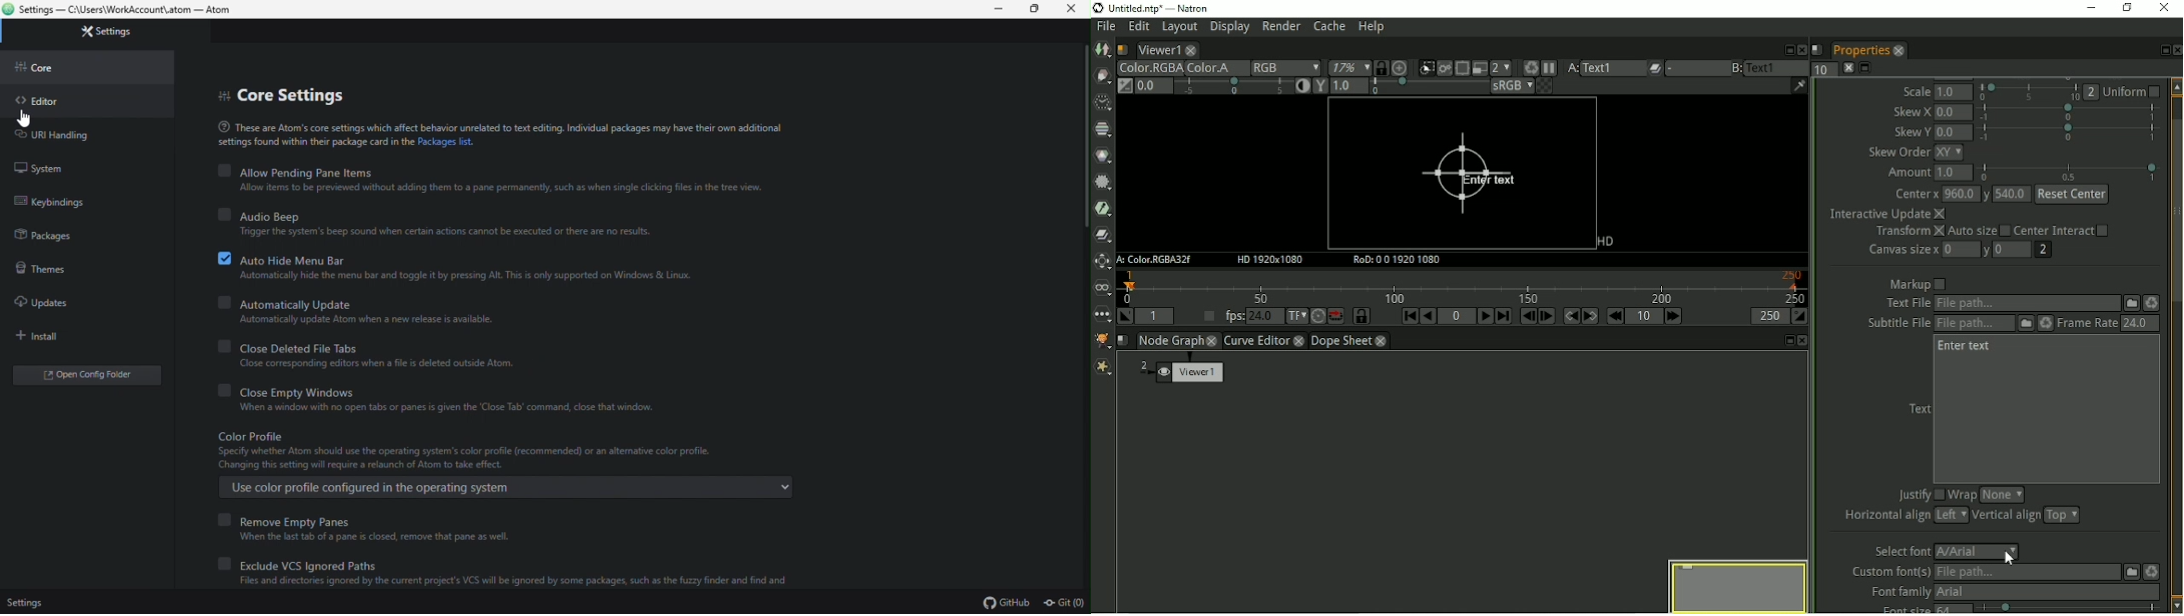 The height and width of the screenshot is (616, 2184). What do you see at coordinates (1256, 342) in the screenshot?
I see `Curve Editor` at bounding box center [1256, 342].